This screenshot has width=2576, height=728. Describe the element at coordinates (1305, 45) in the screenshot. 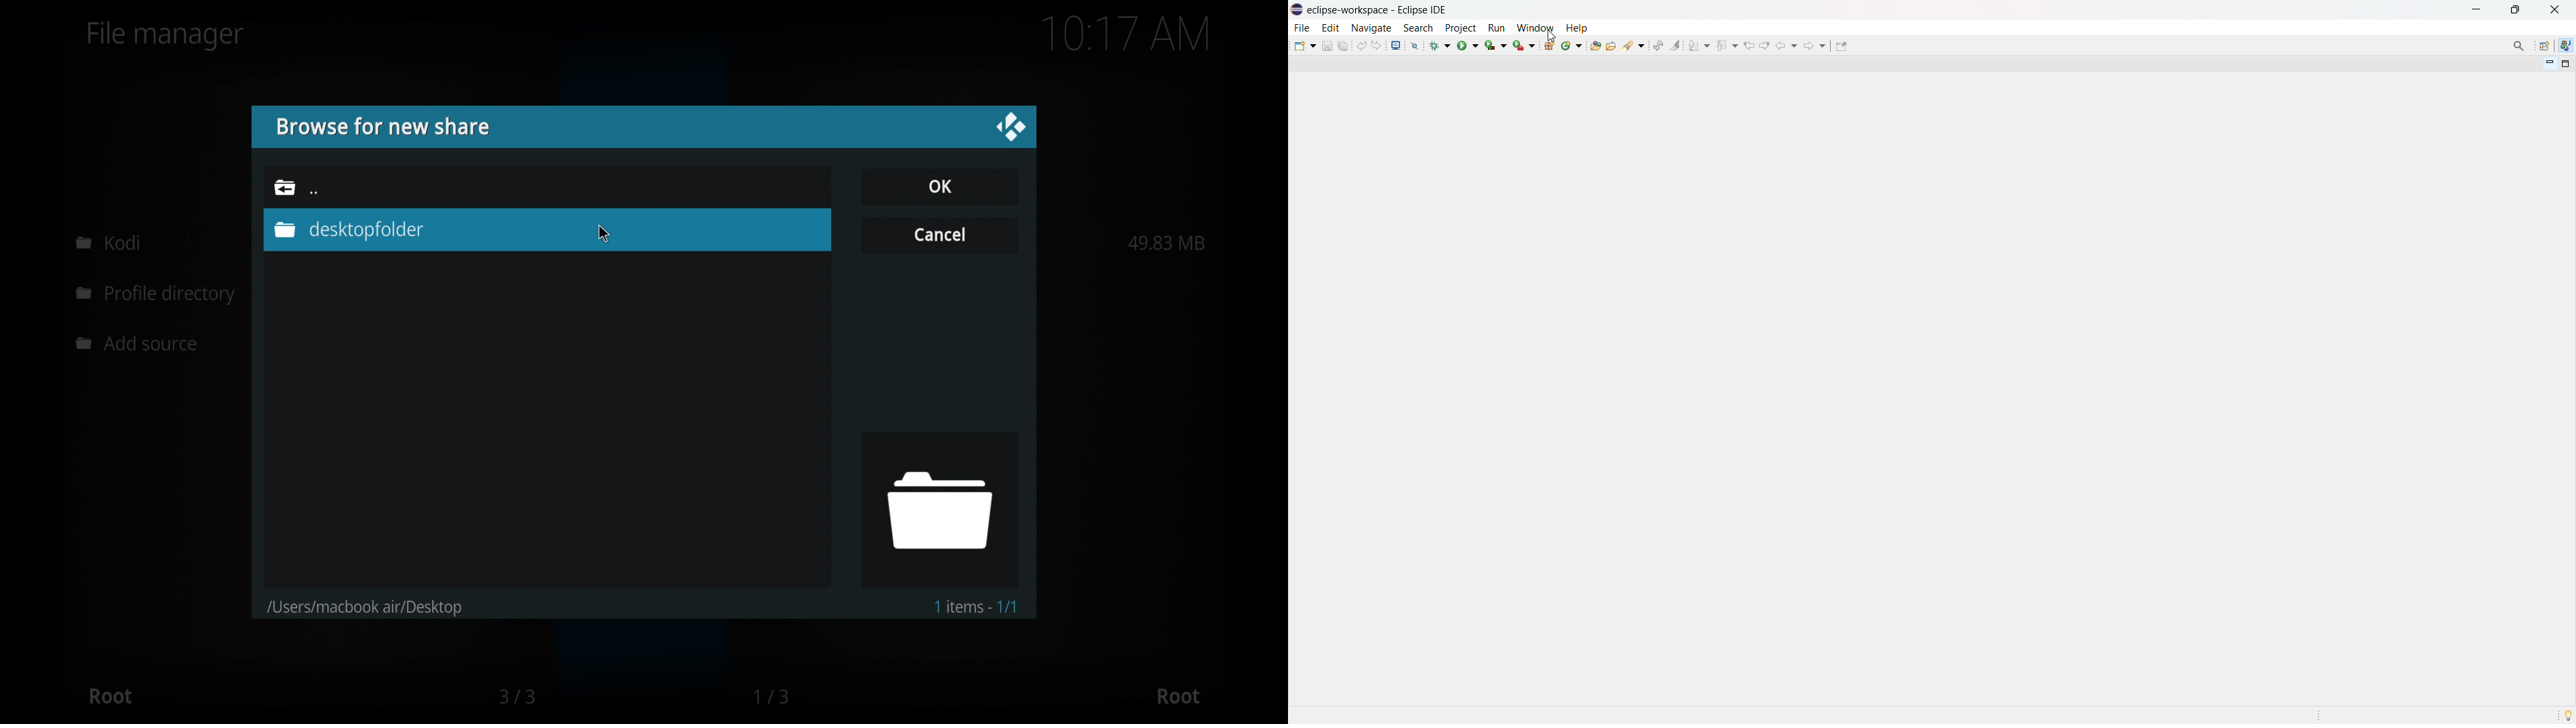

I see `new` at that location.